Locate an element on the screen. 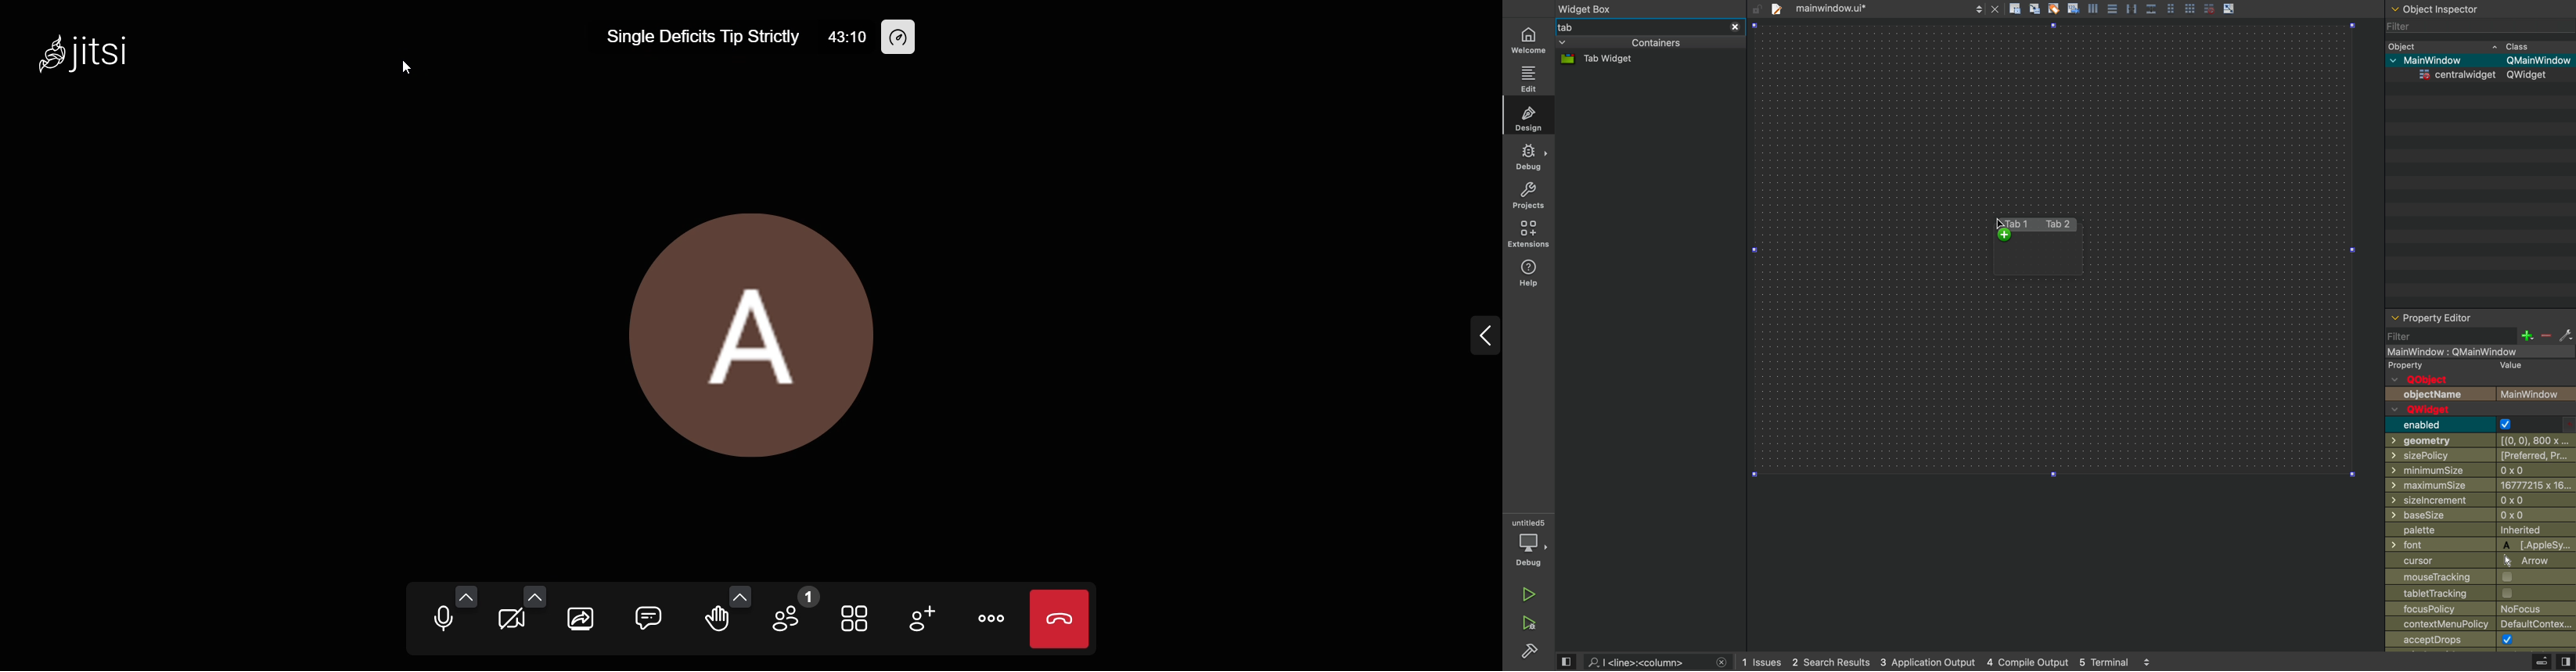 This screenshot has width=2576, height=672. basesize is located at coordinates (2482, 517).